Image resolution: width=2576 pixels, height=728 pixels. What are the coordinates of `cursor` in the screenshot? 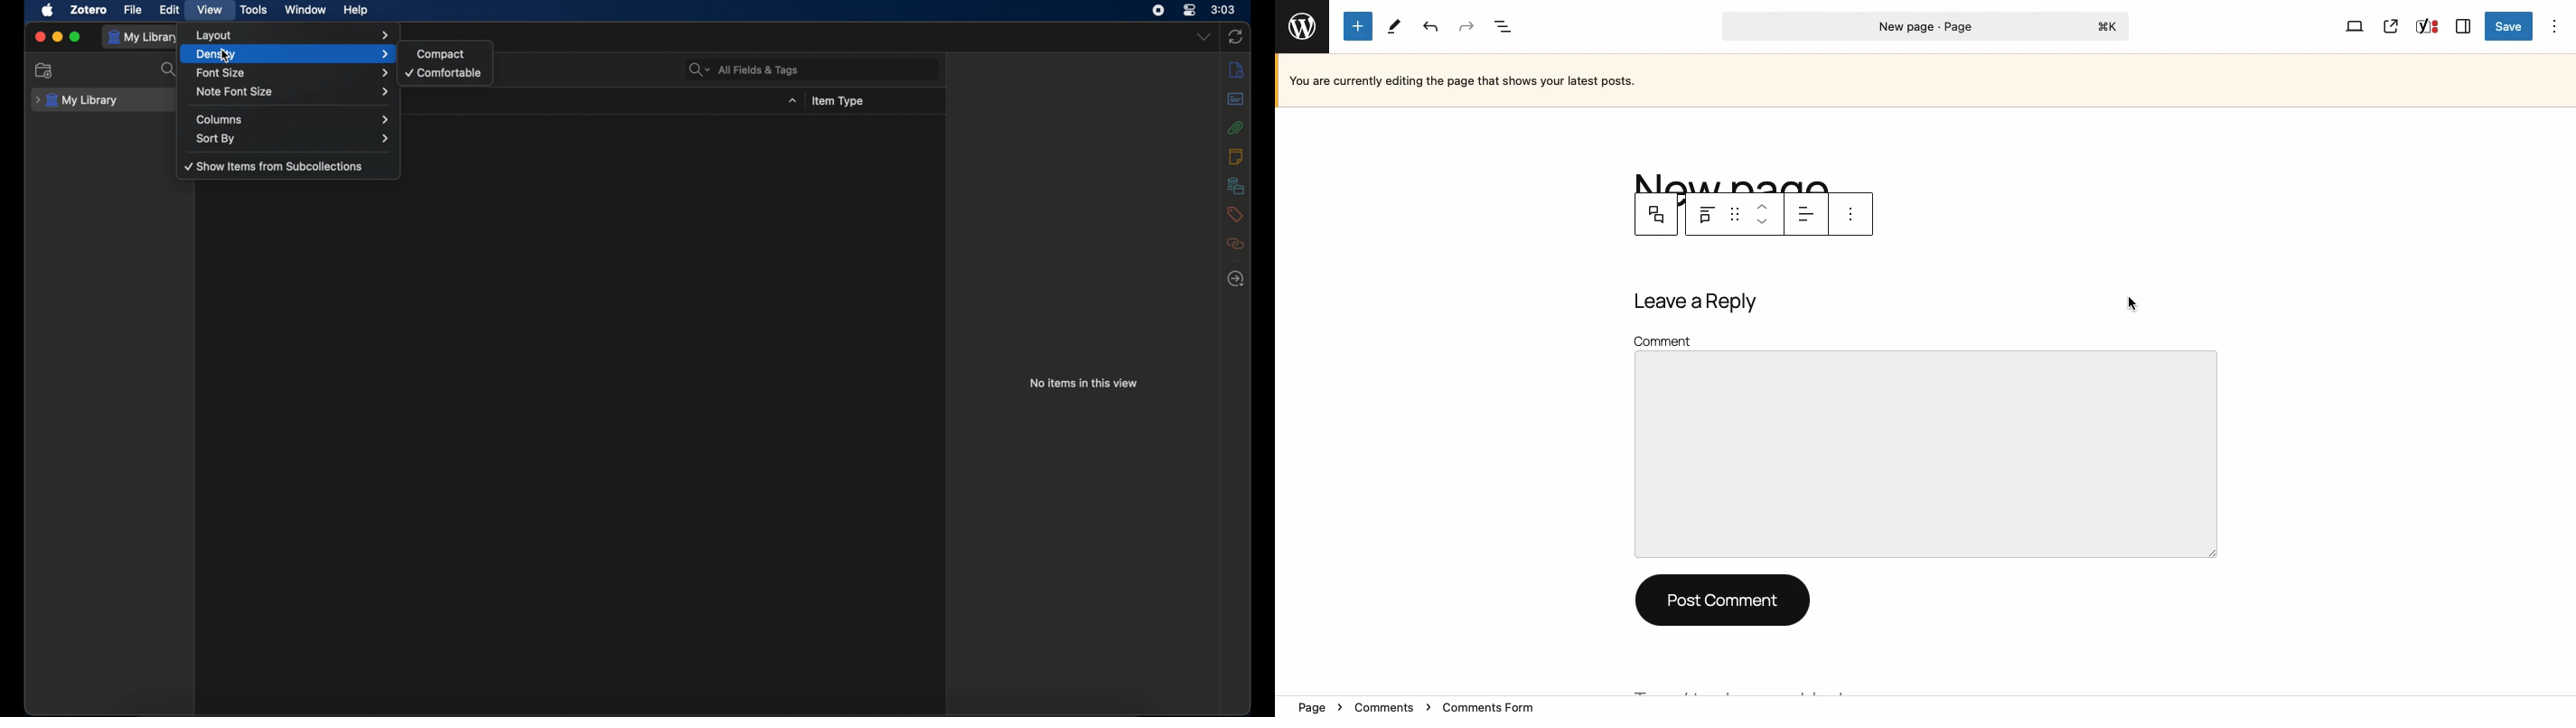 It's located at (225, 55).